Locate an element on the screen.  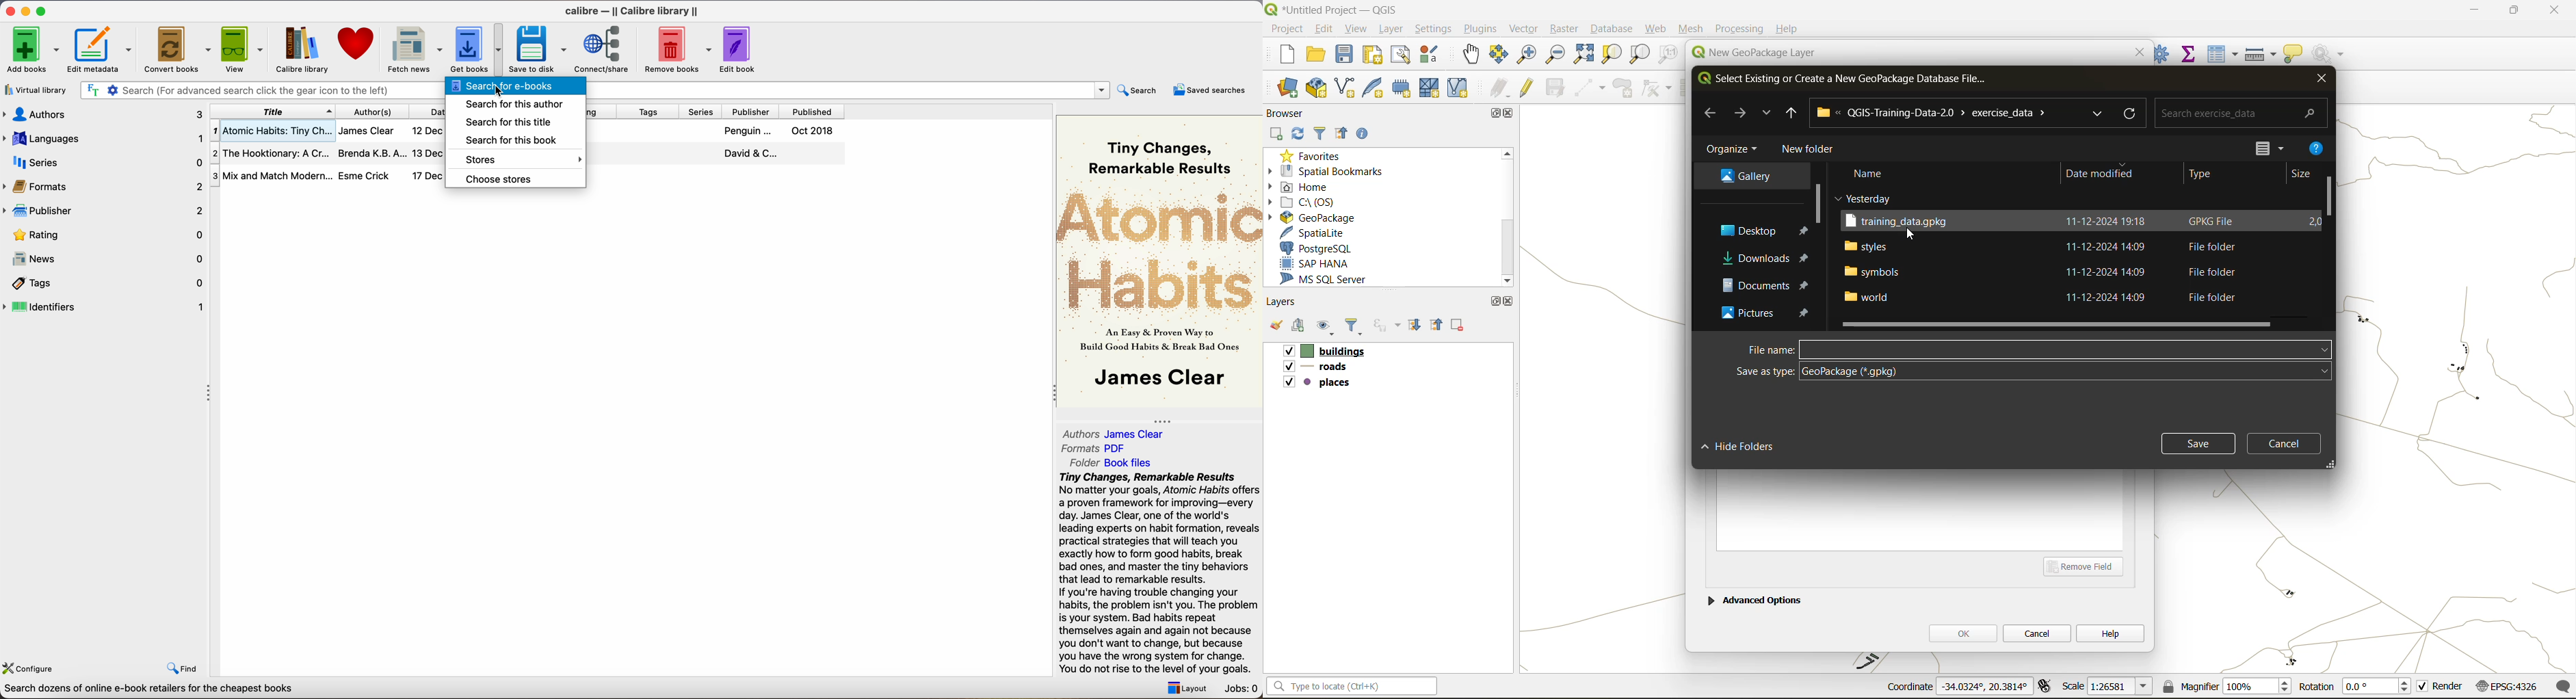
temporary scratch layer is located at coordinates (1403, 89).